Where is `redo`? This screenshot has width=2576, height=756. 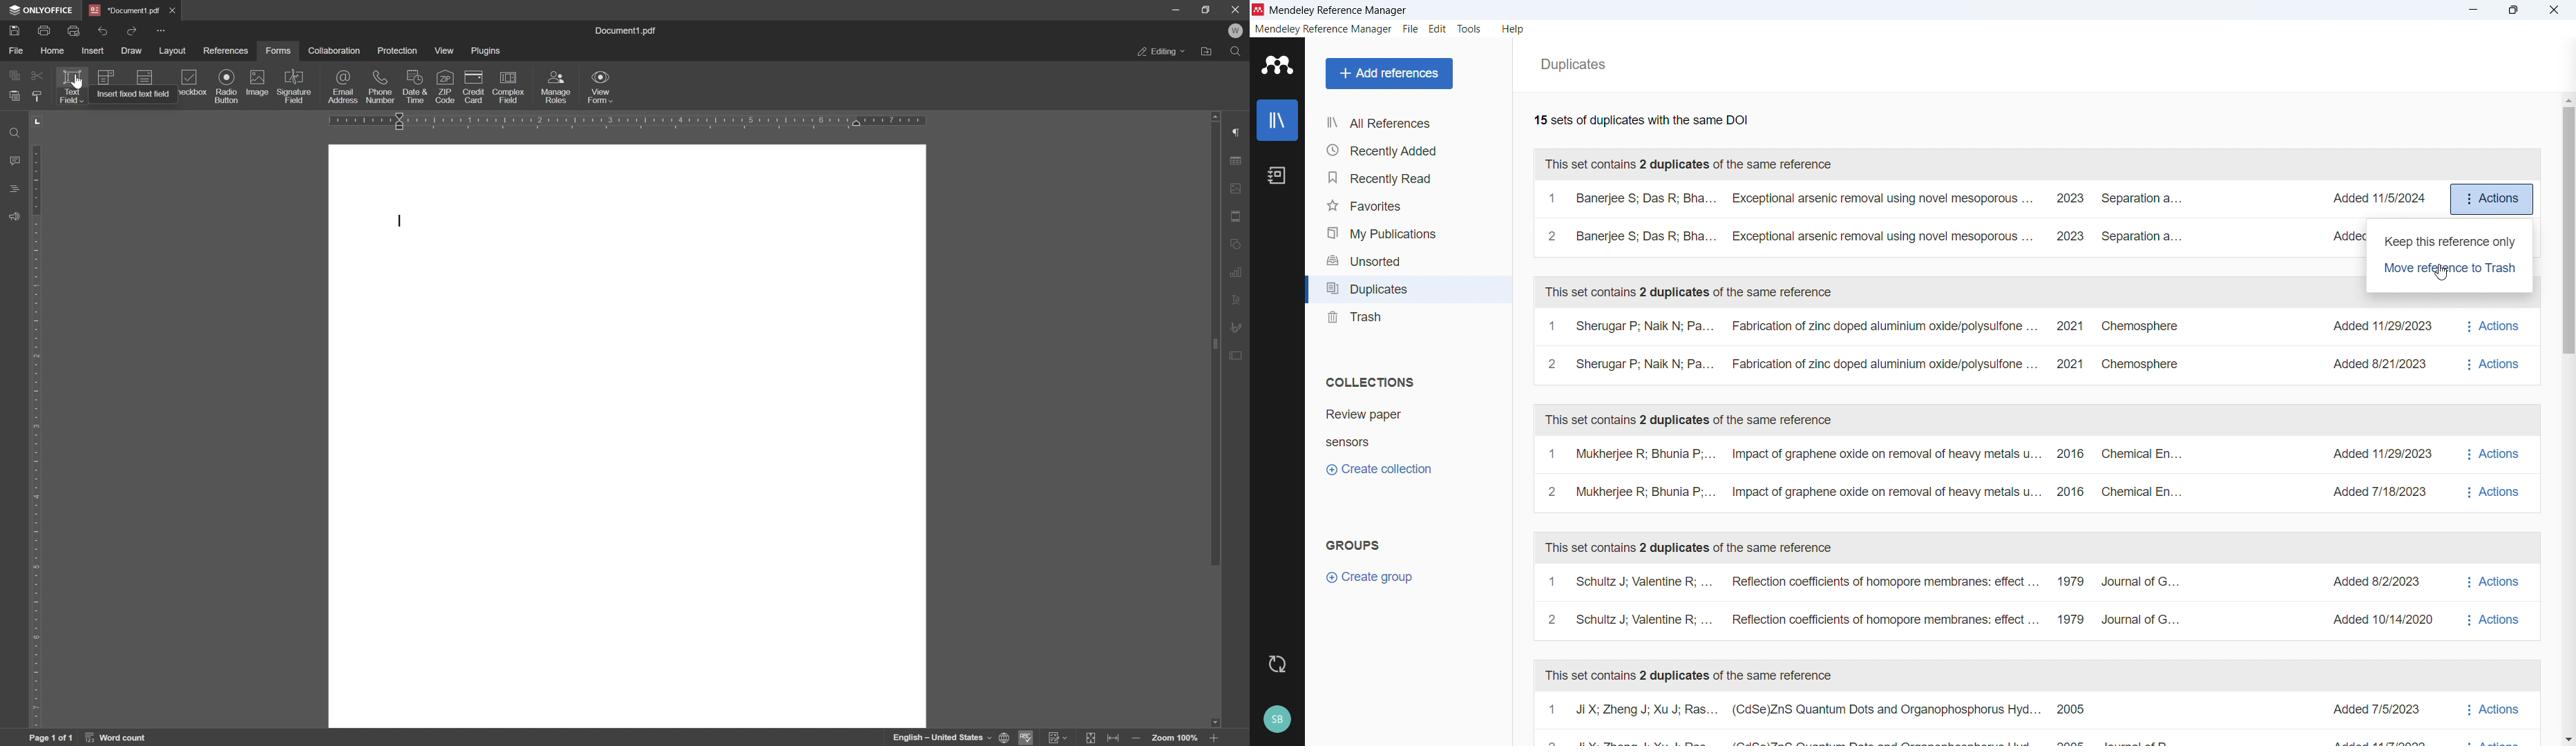
redo is located at coordinates (134, 31).